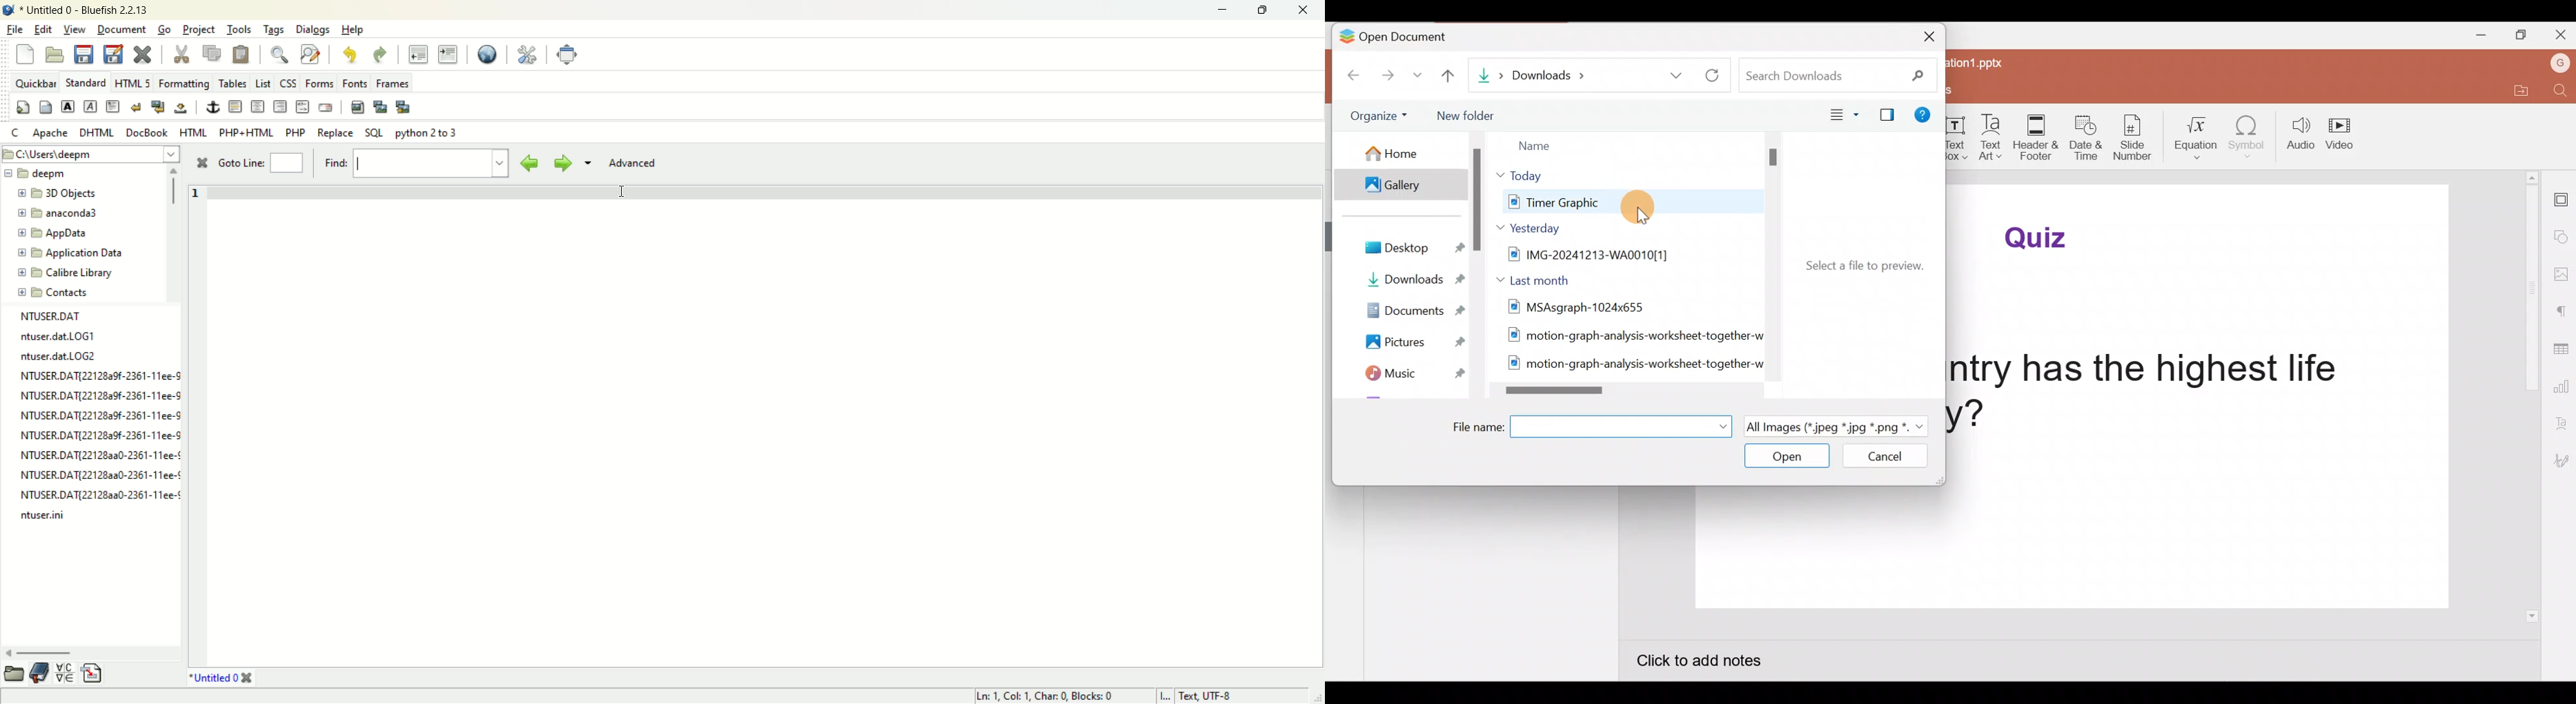 Image resolution: width=2576 pixels, height=728 pixels. Describe the element at coordinates (16, 28) in the screenshot. I see `file` at that location.